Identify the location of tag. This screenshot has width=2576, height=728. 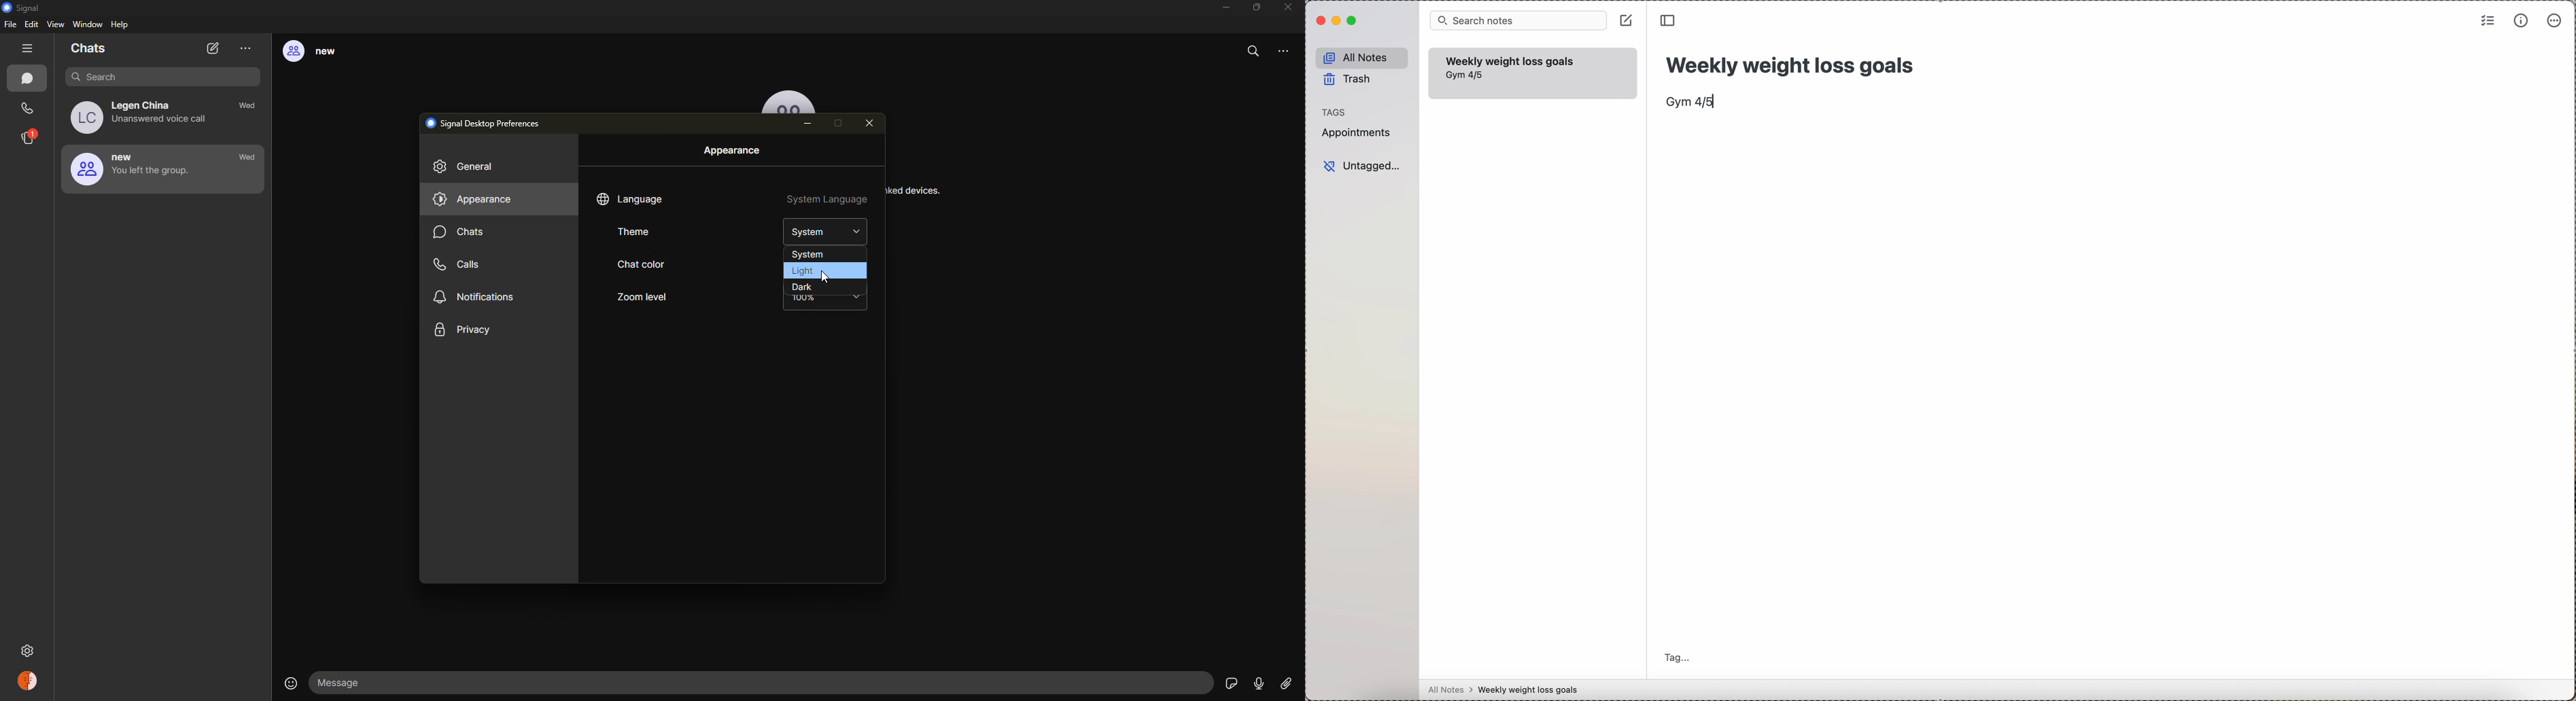
(1681, 656).